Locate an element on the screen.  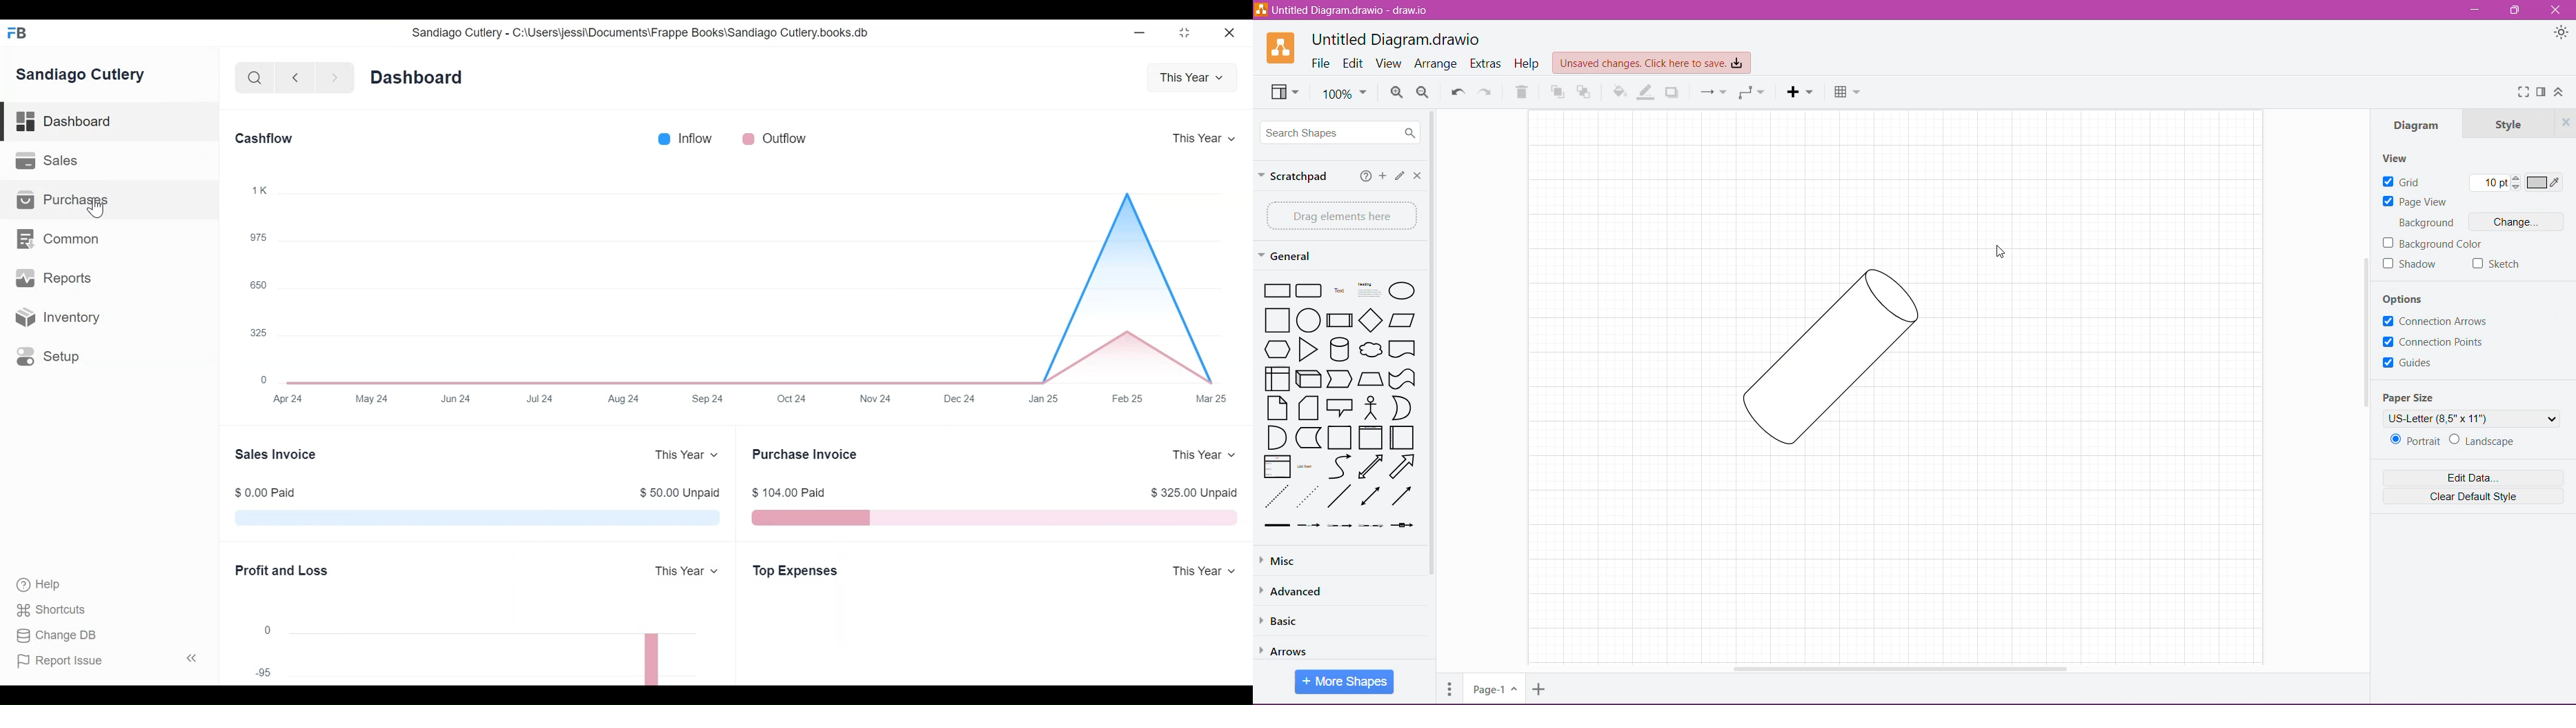
Common is located at coordinates (62, 240).